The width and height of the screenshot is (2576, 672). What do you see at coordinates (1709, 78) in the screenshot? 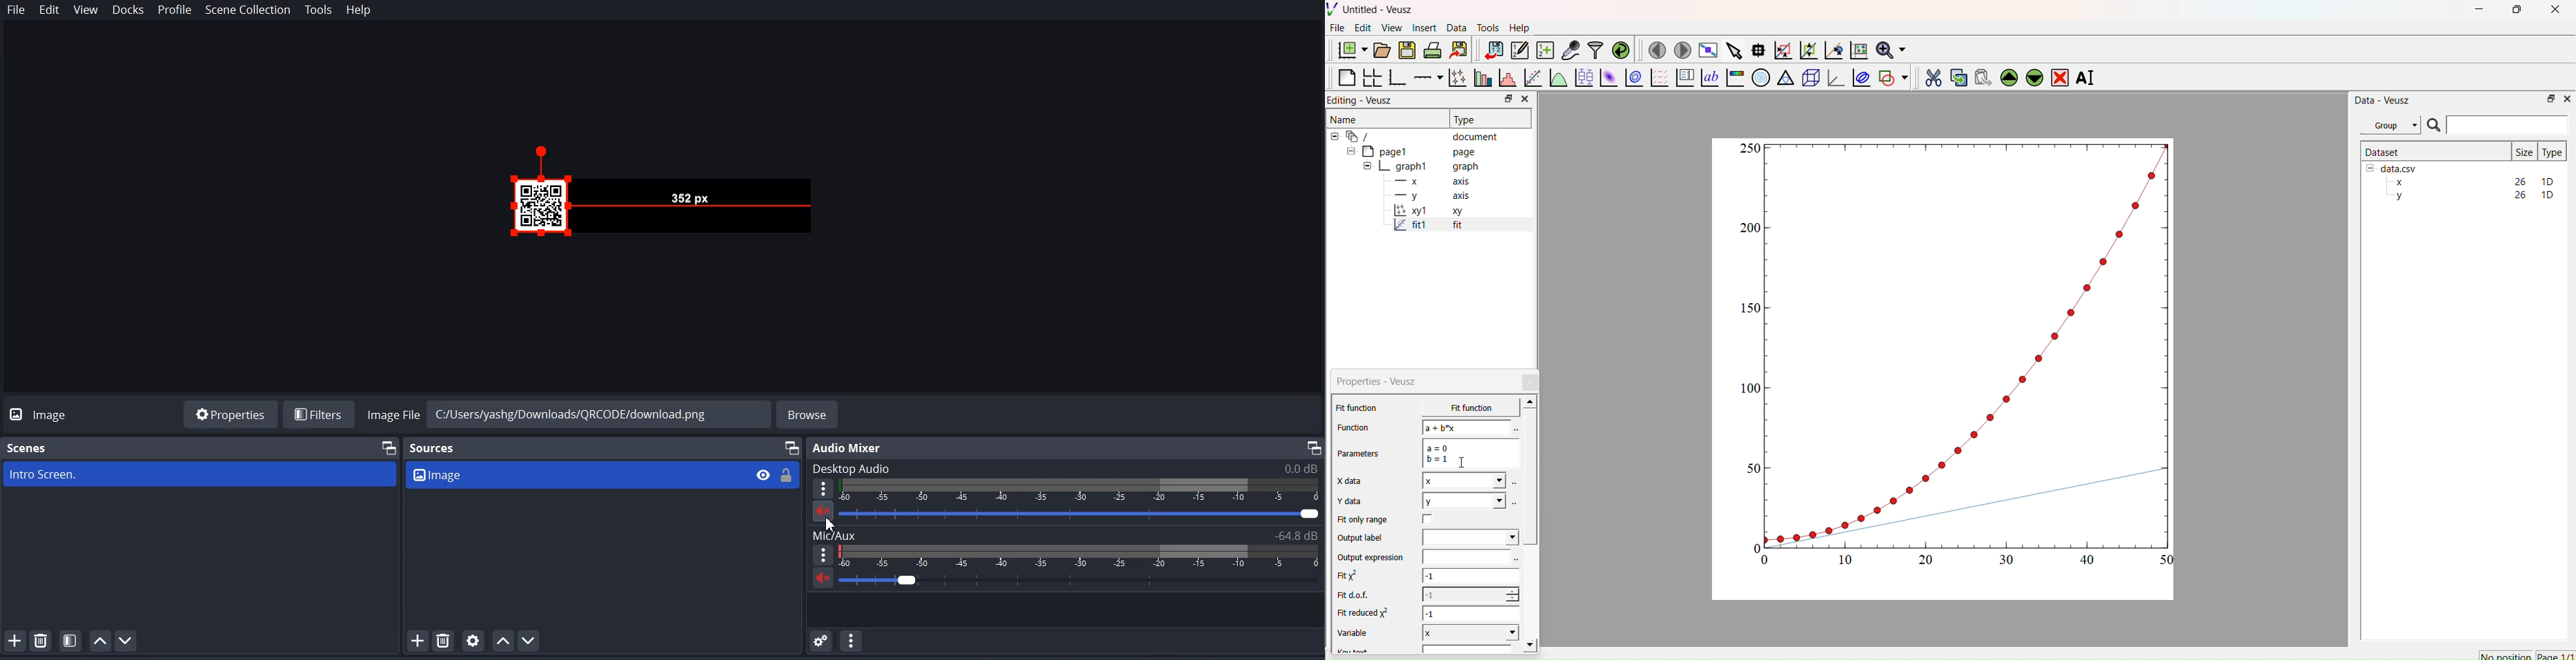
I see `Text label` at bounding box center [1709, 78].